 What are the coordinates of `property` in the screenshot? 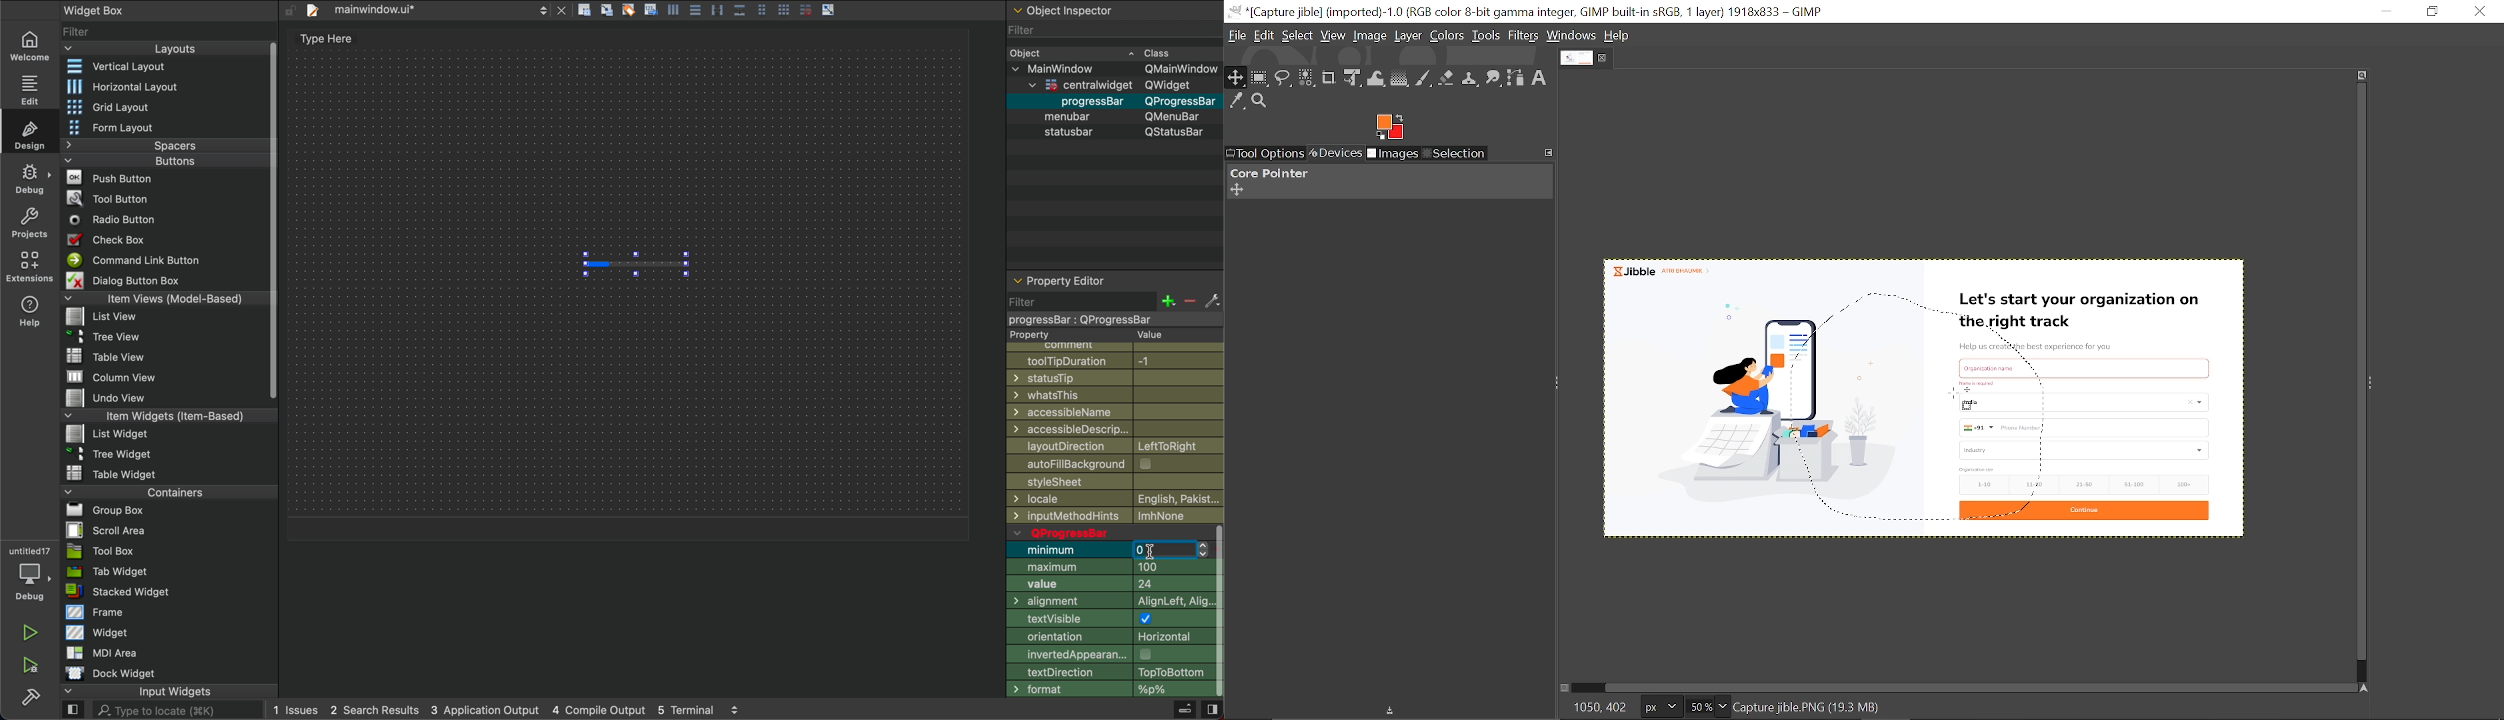 It's located at (1097, 335).